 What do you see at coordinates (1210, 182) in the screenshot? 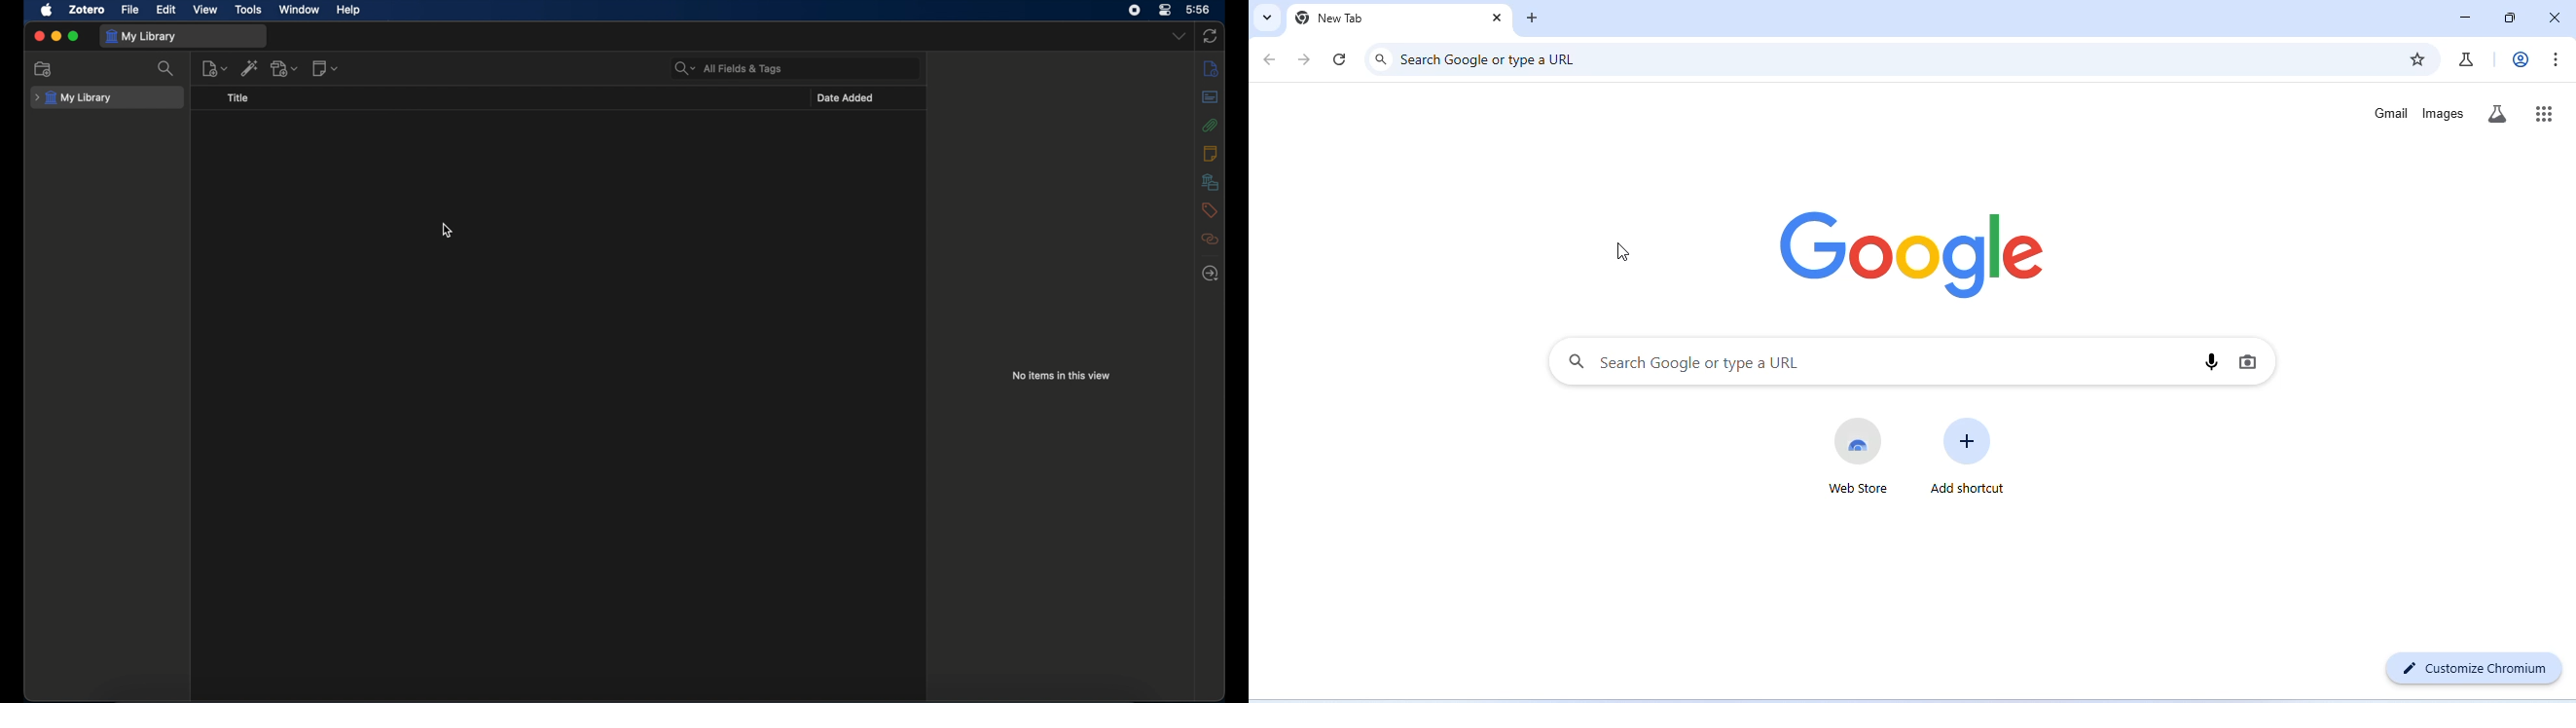
I see `libraries` at bounding box center [1210, 182].